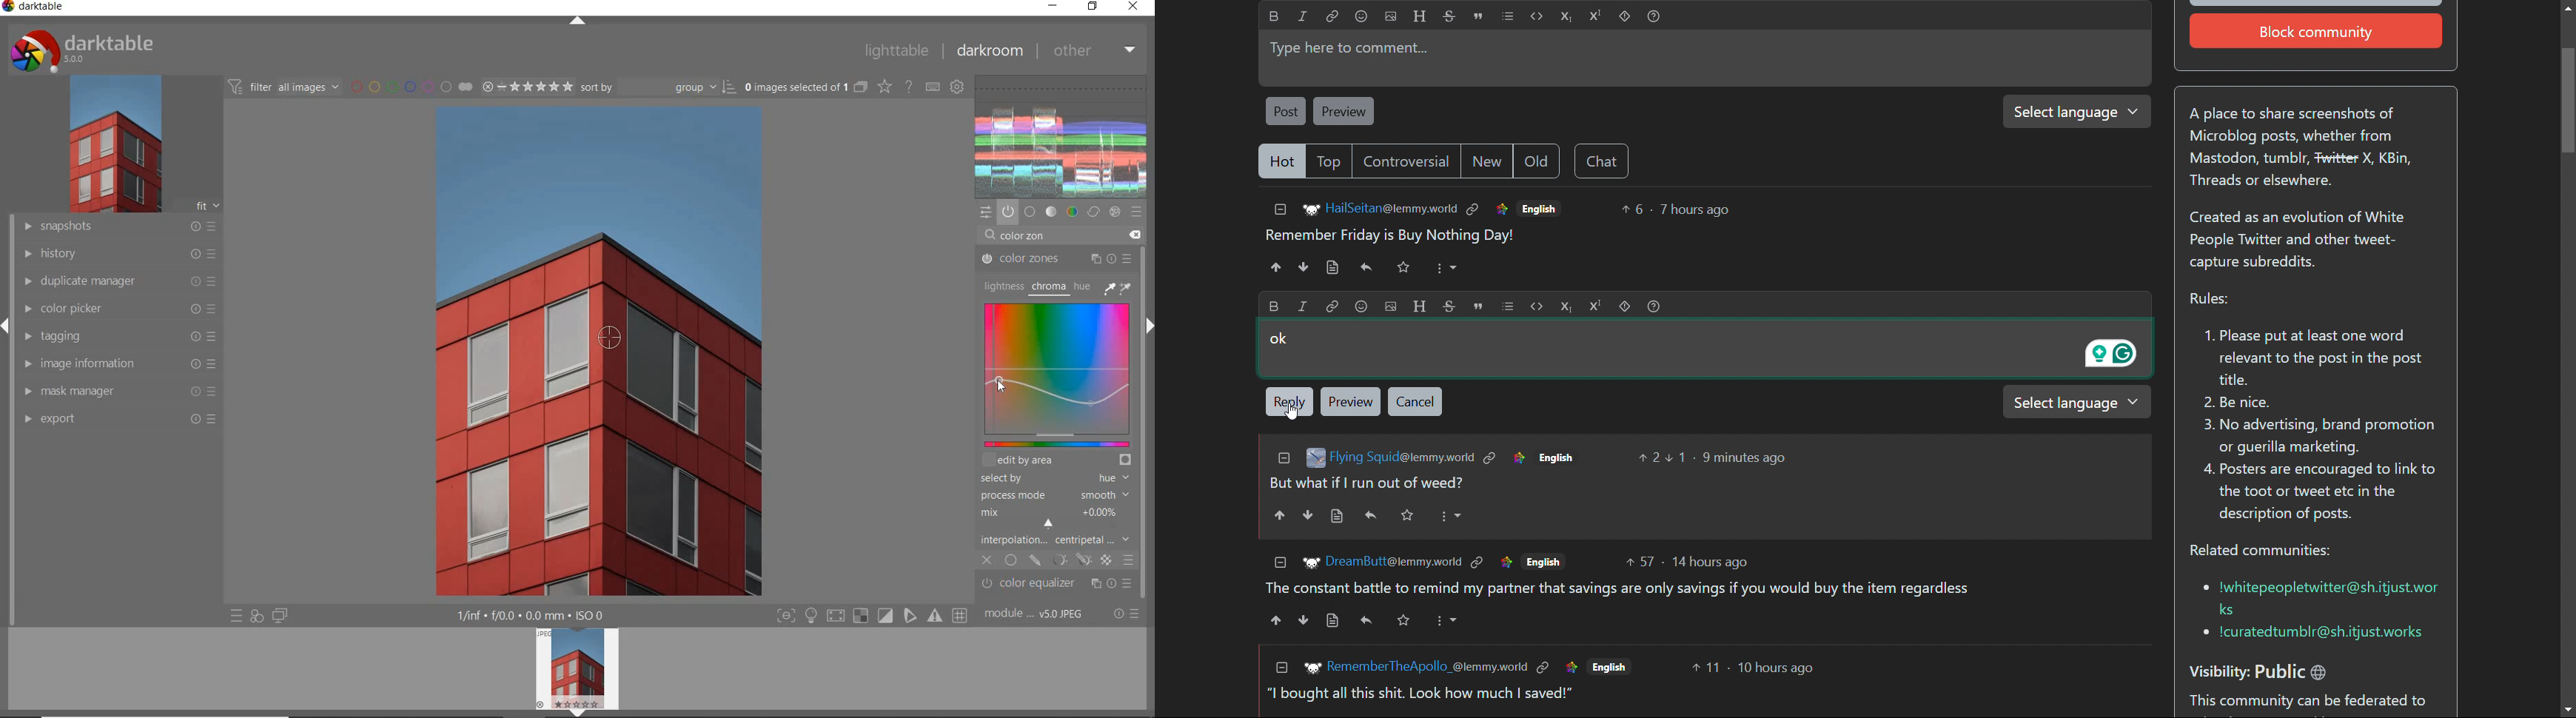  Describe the element at coordinates (887, 87) in the screenshot. I see `change type of overlays` at that location.